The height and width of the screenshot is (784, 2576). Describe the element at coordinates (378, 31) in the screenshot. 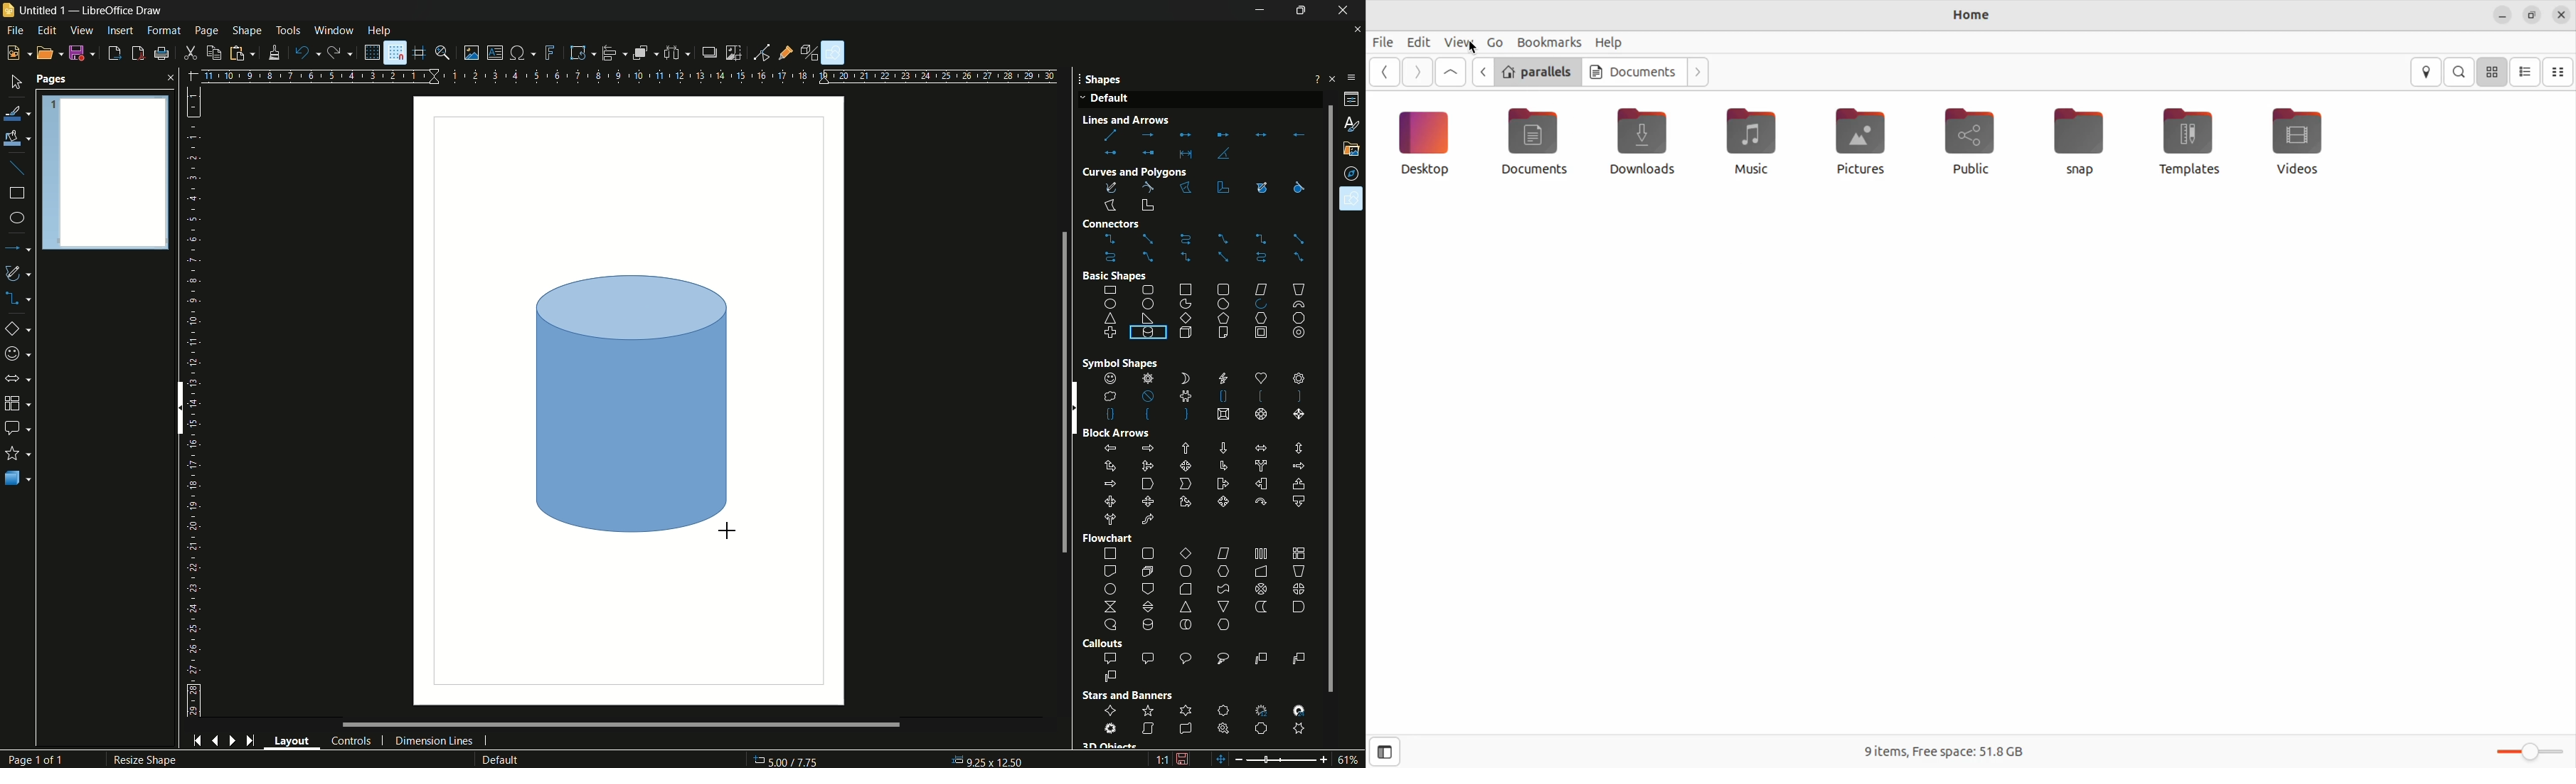

I see `help menu` at that location.